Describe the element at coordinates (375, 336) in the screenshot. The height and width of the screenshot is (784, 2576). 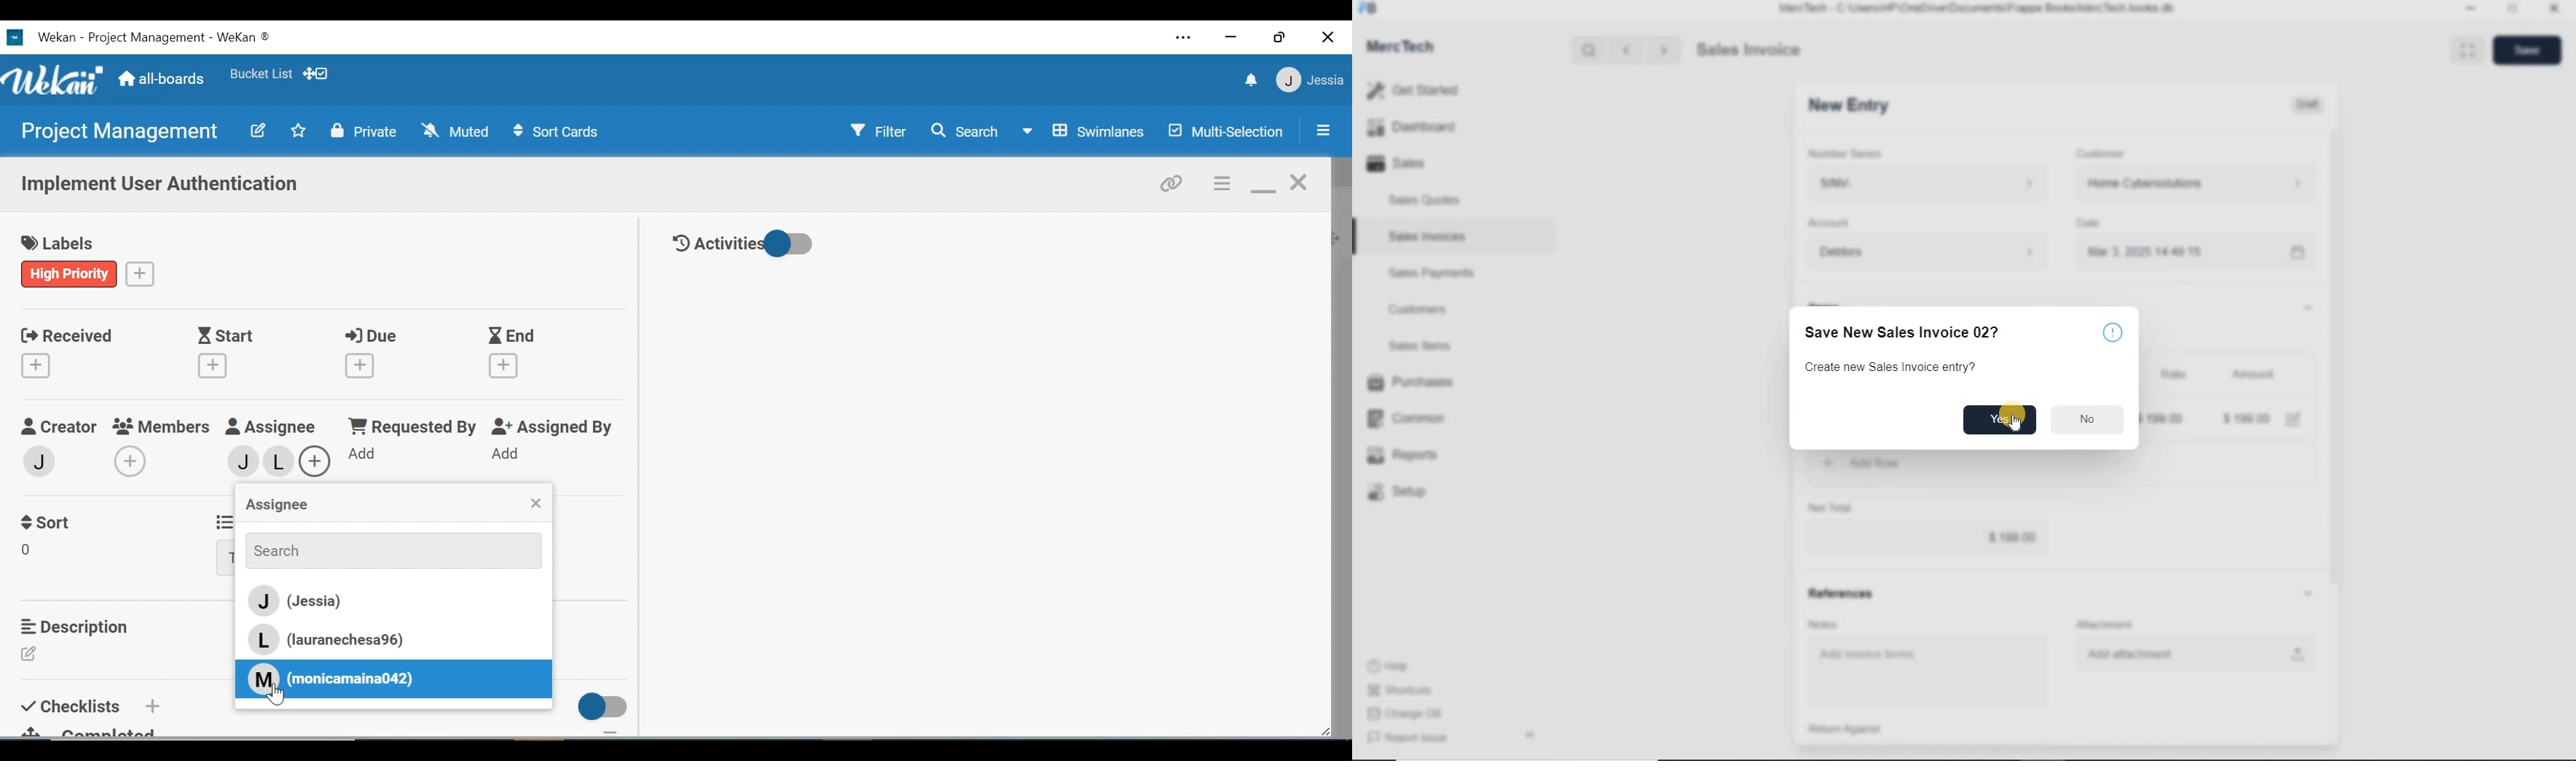
I see `Due Date` at that location.